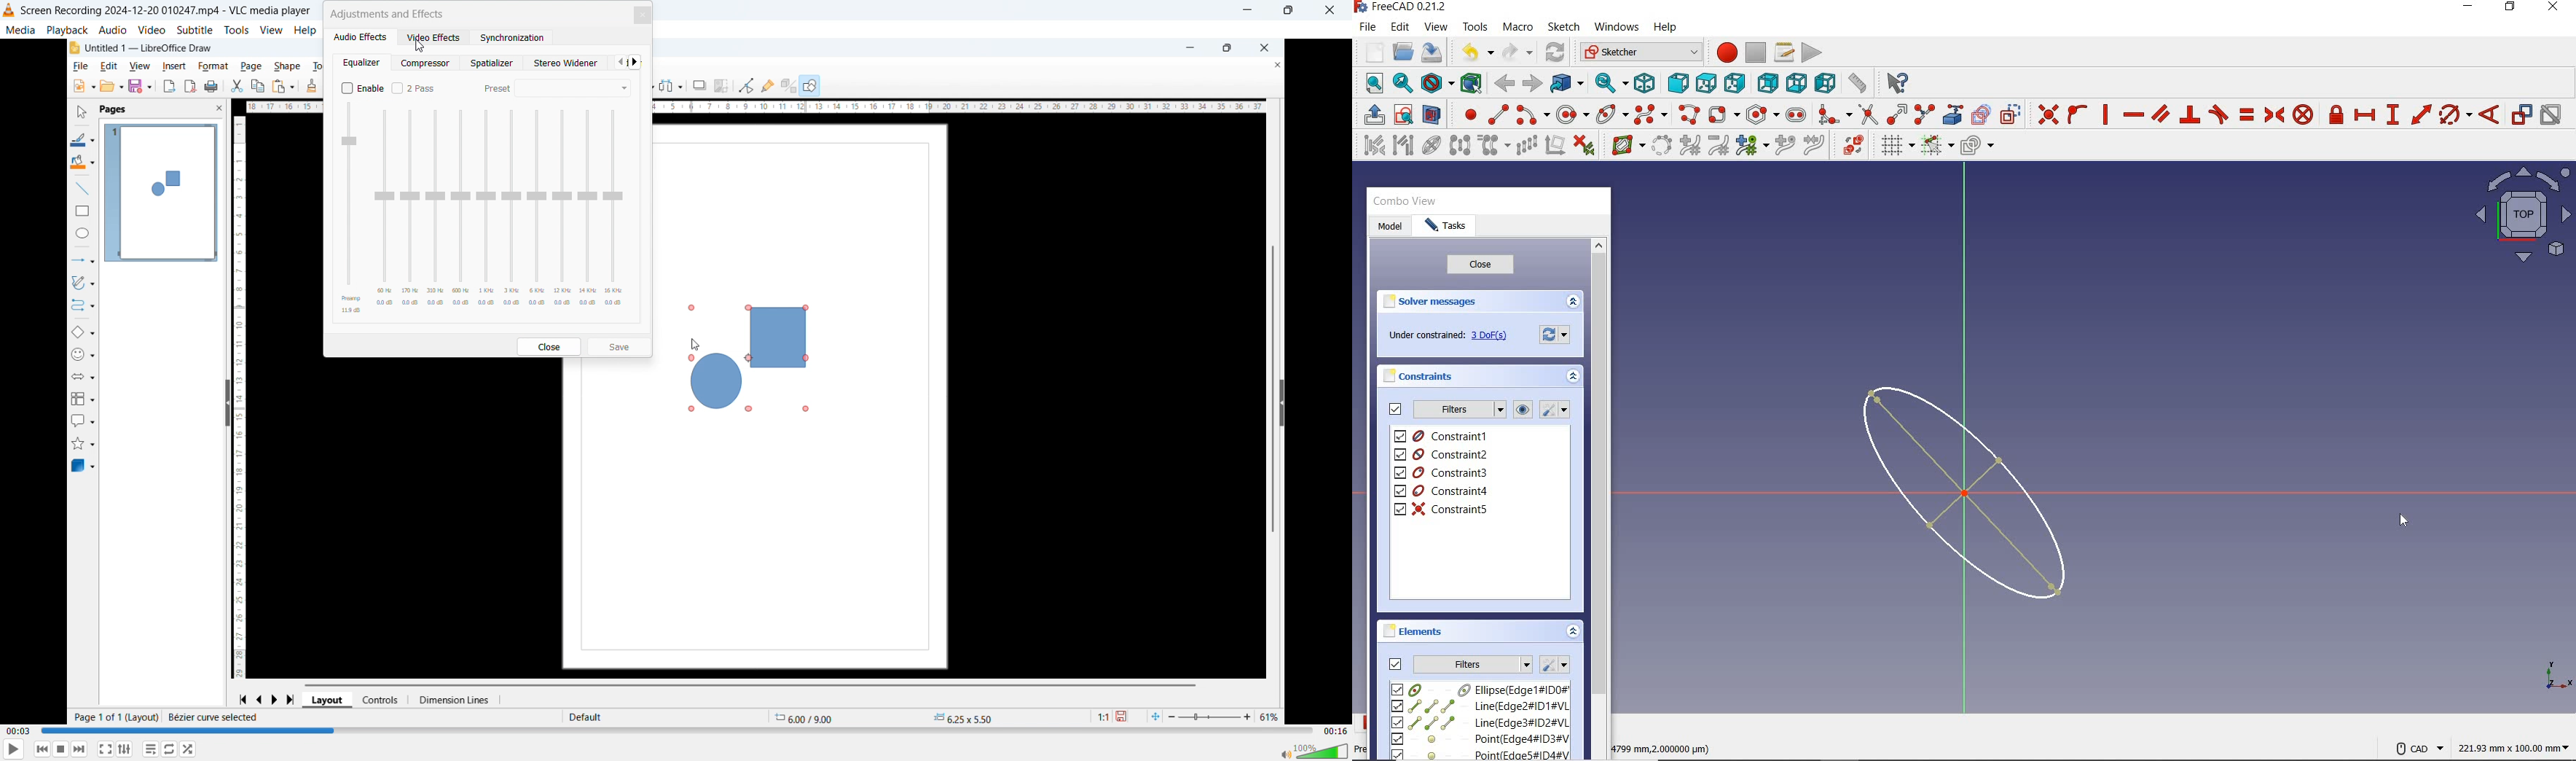 This screenshot has height=784, width=2576. I want to click on Adjustments and effects , so click(387, 13).